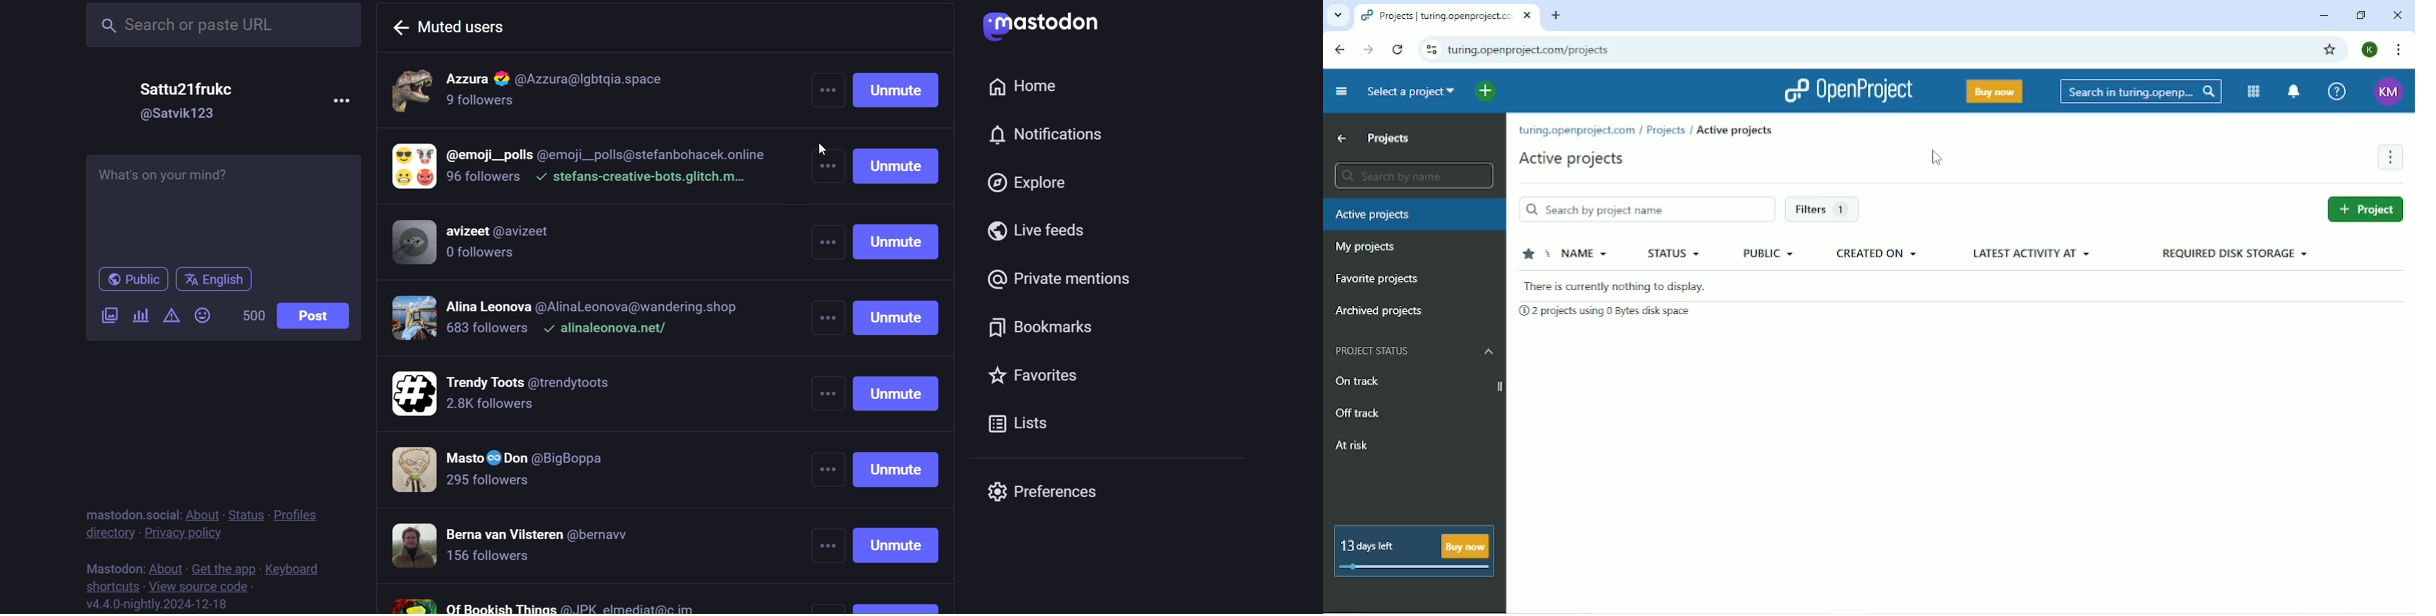  Describe the element at coordinates (1418, 383) in the screenshot. I see `On track` at that location.